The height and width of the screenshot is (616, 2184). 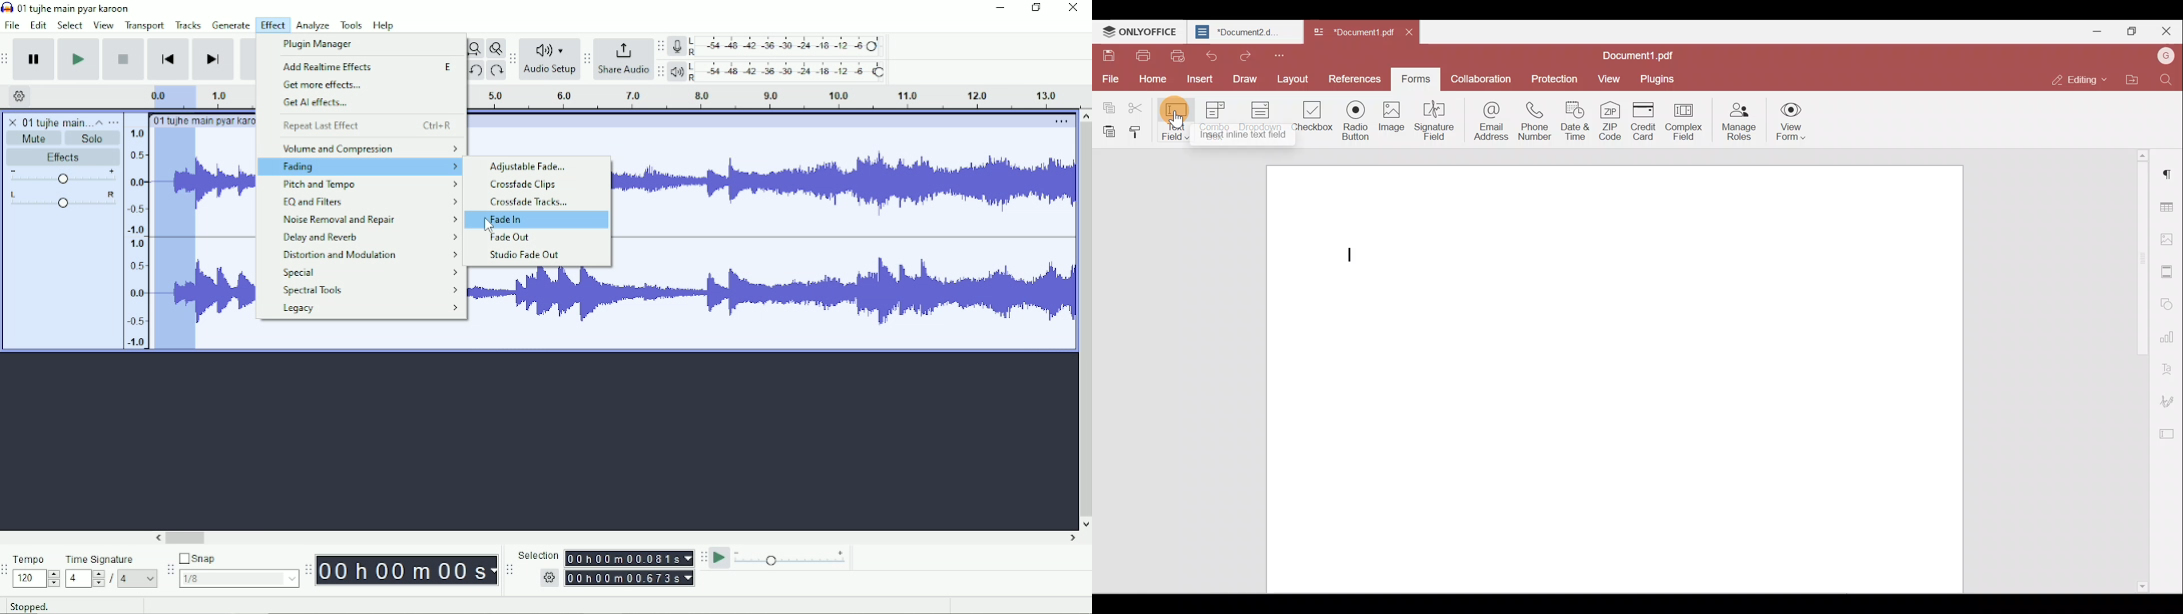 What do you see at coordinates (489, 226) in the screenshot?
I see `Cursor` at bounding box center [489, 226].